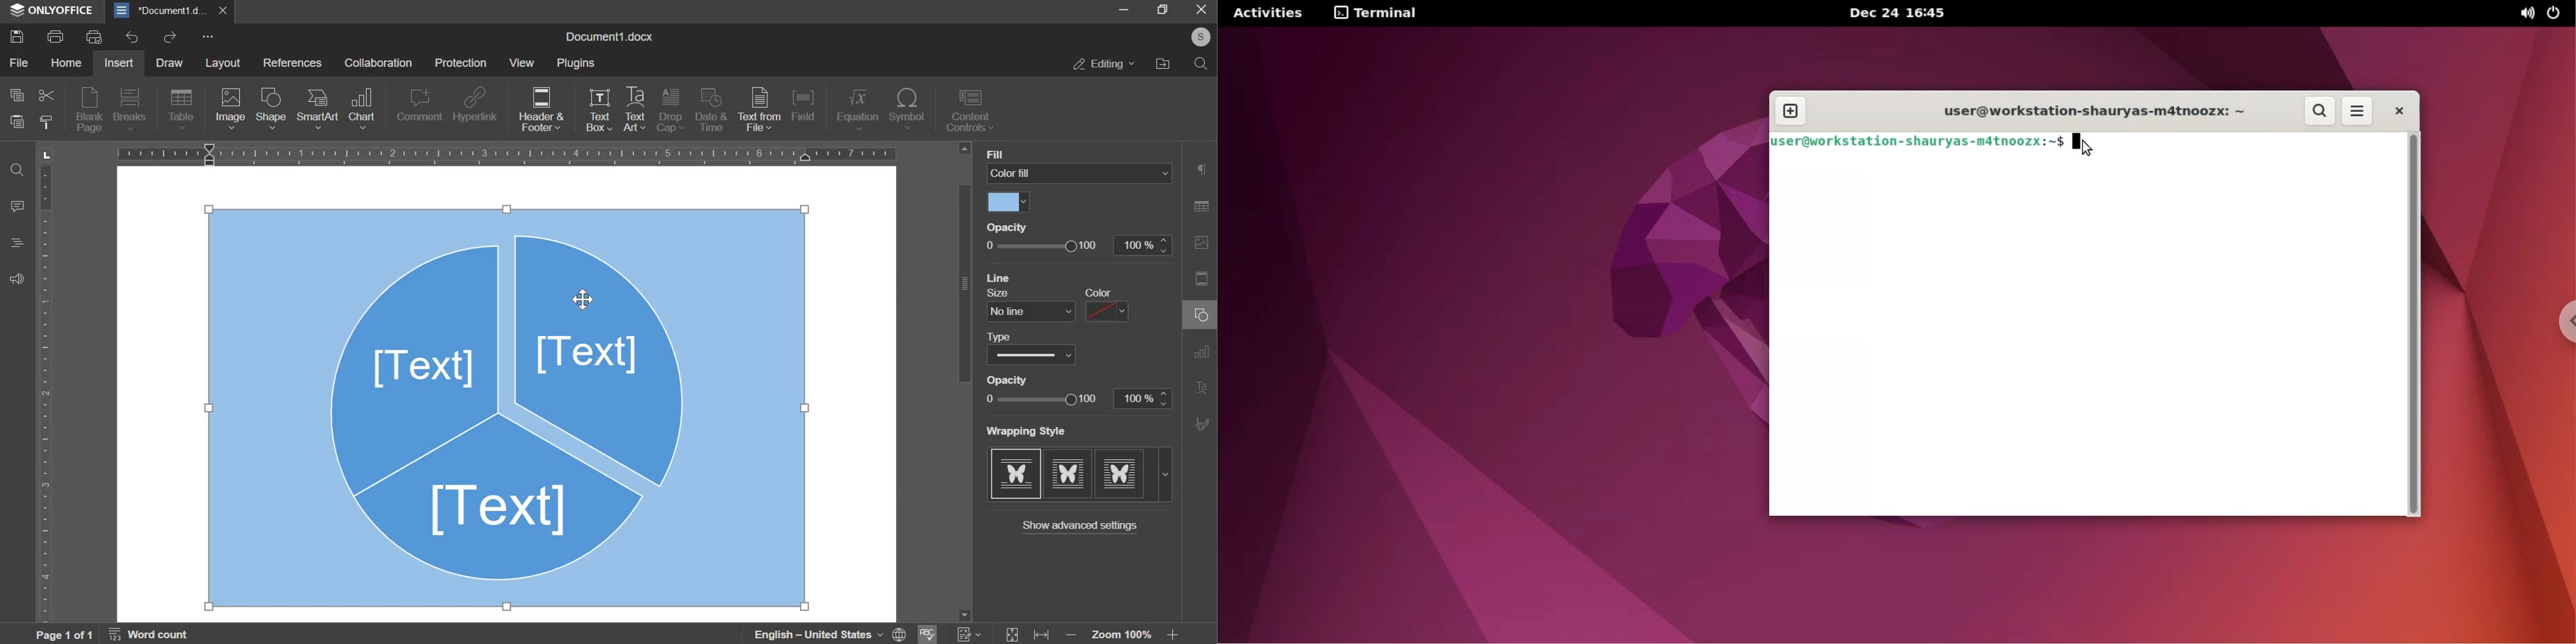 The width and height of the screenshot is (2576, 644). What do you see at coordinates (908, 109) in the screenshot?
I see `symbol` at bounding box center [908, 109].